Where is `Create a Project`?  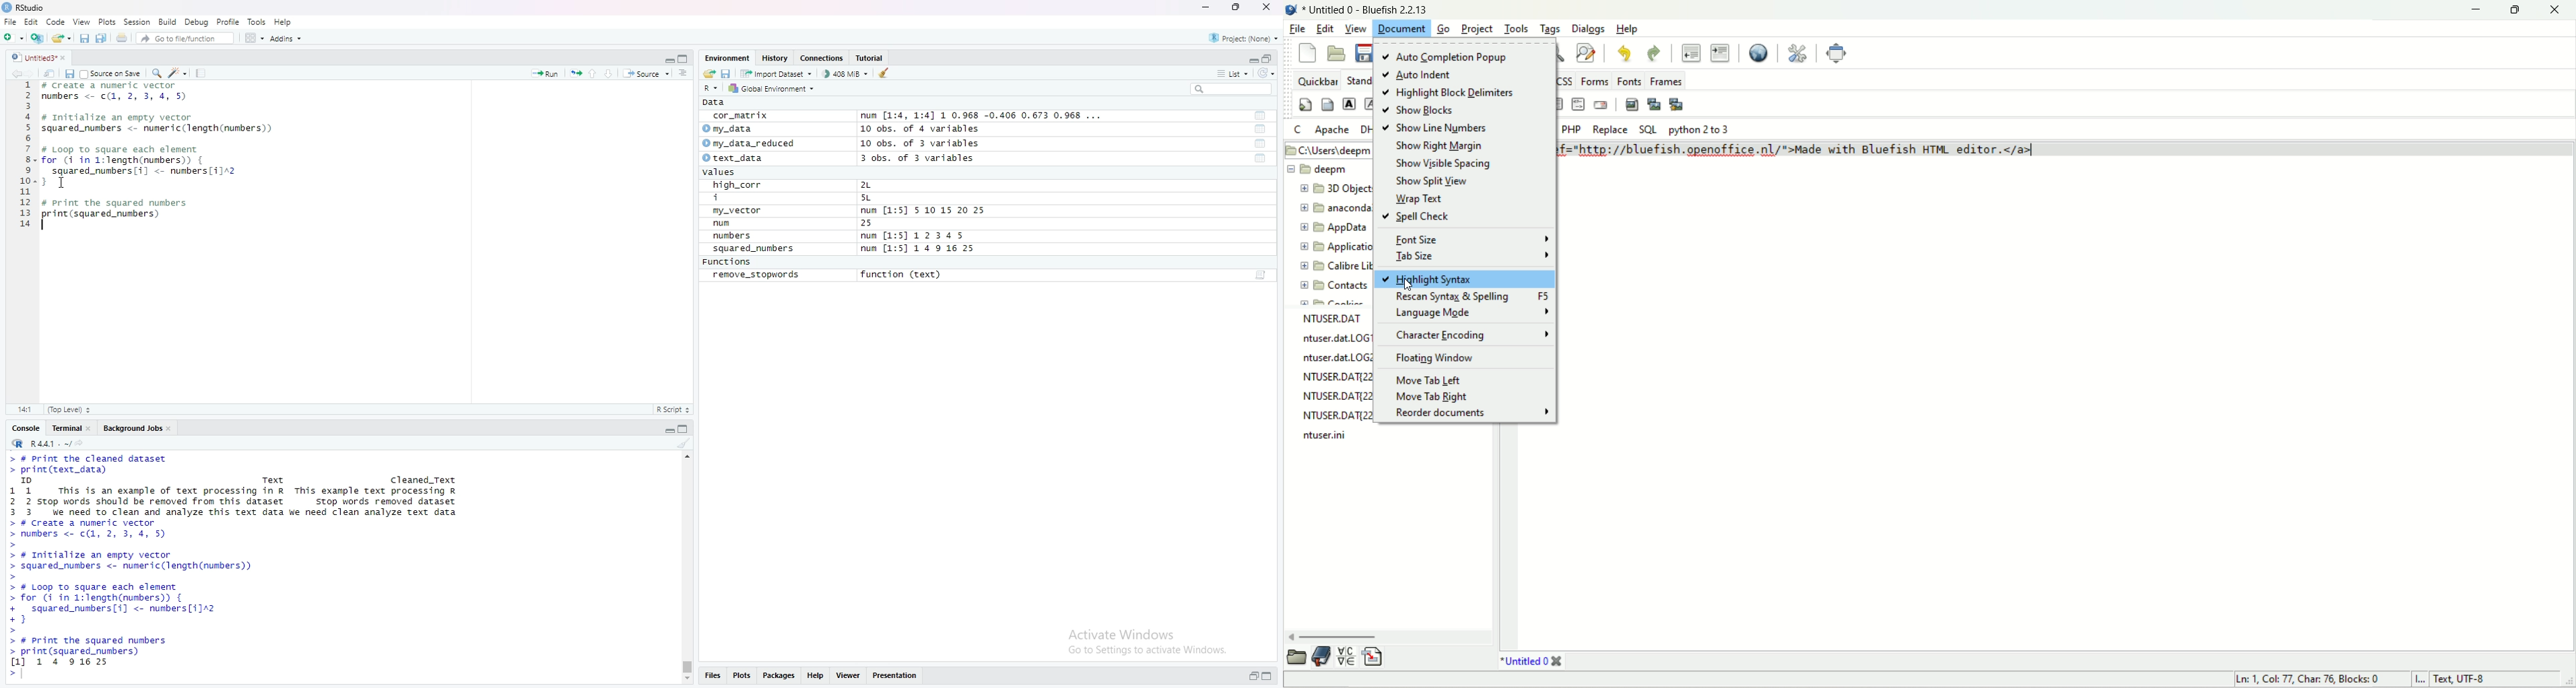 Create a Project is located at coordinates (37, 36).